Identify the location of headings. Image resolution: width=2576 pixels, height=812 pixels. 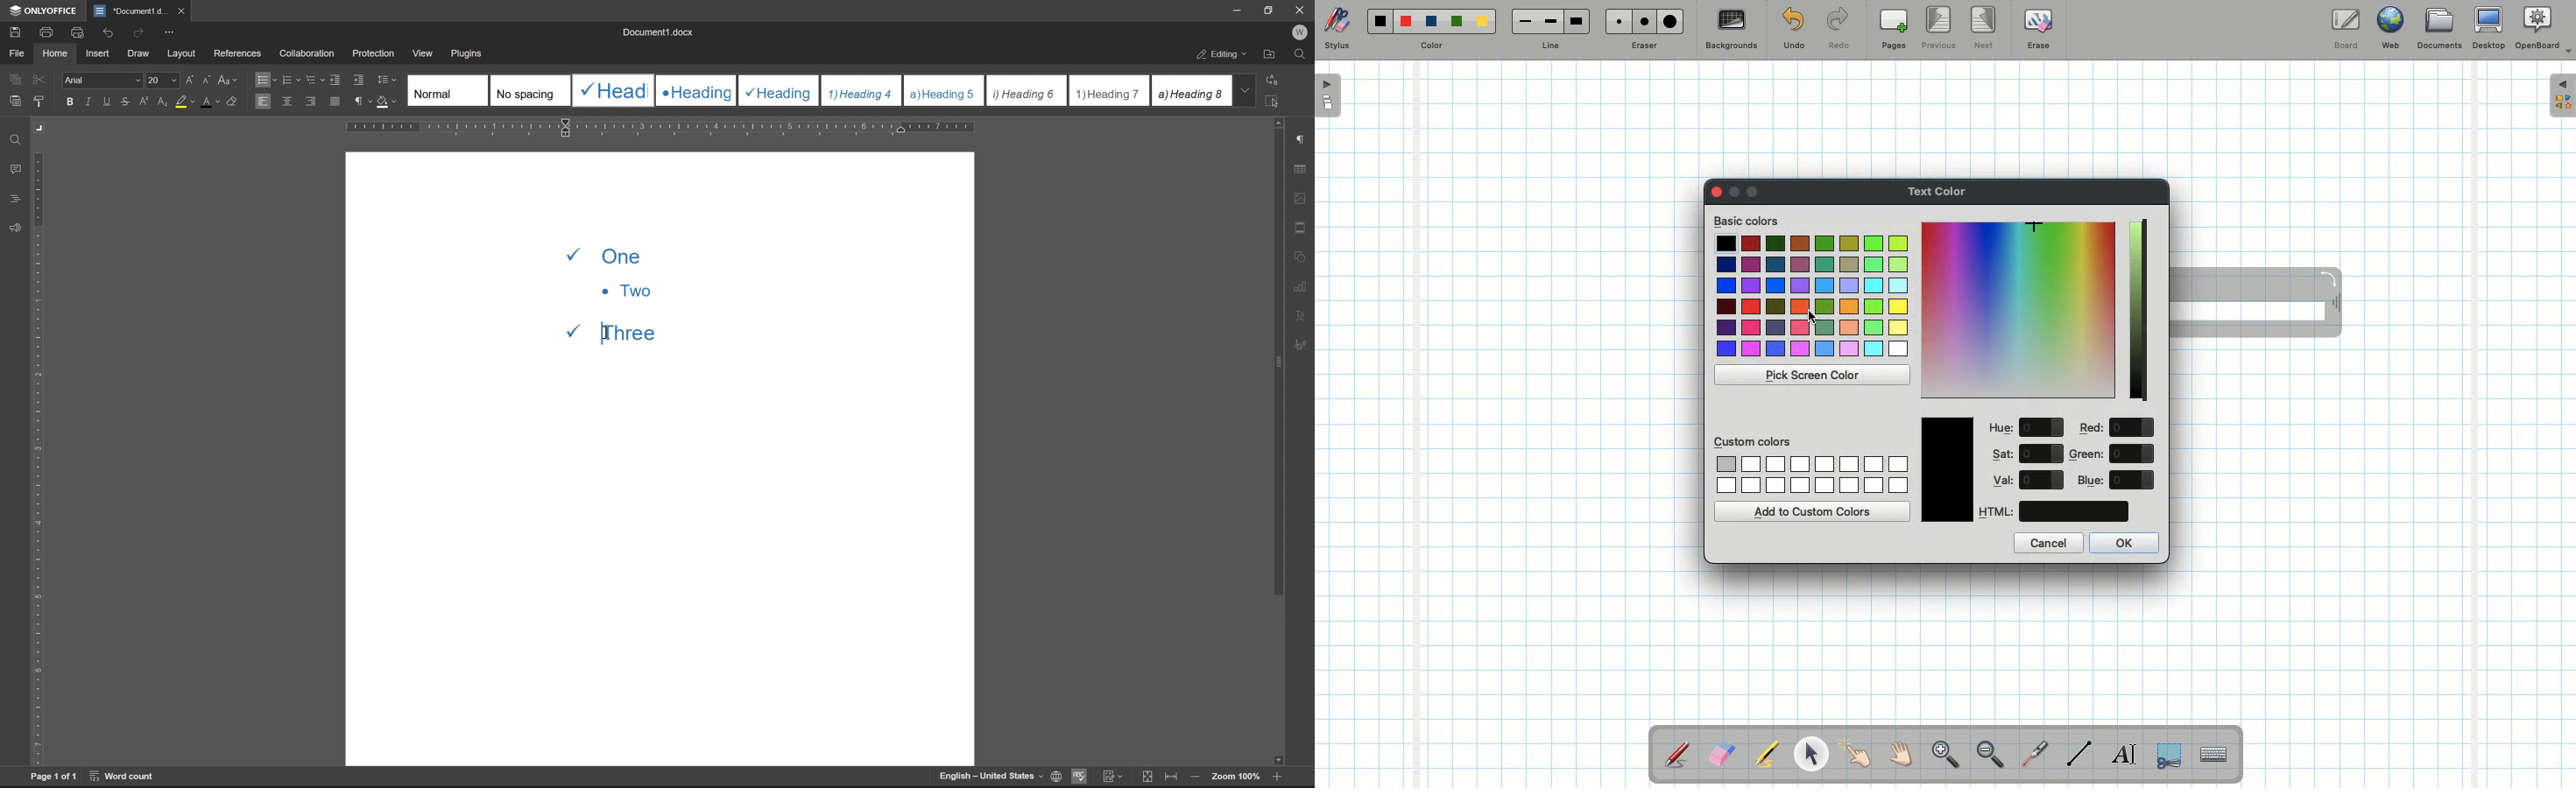
(15, 199).